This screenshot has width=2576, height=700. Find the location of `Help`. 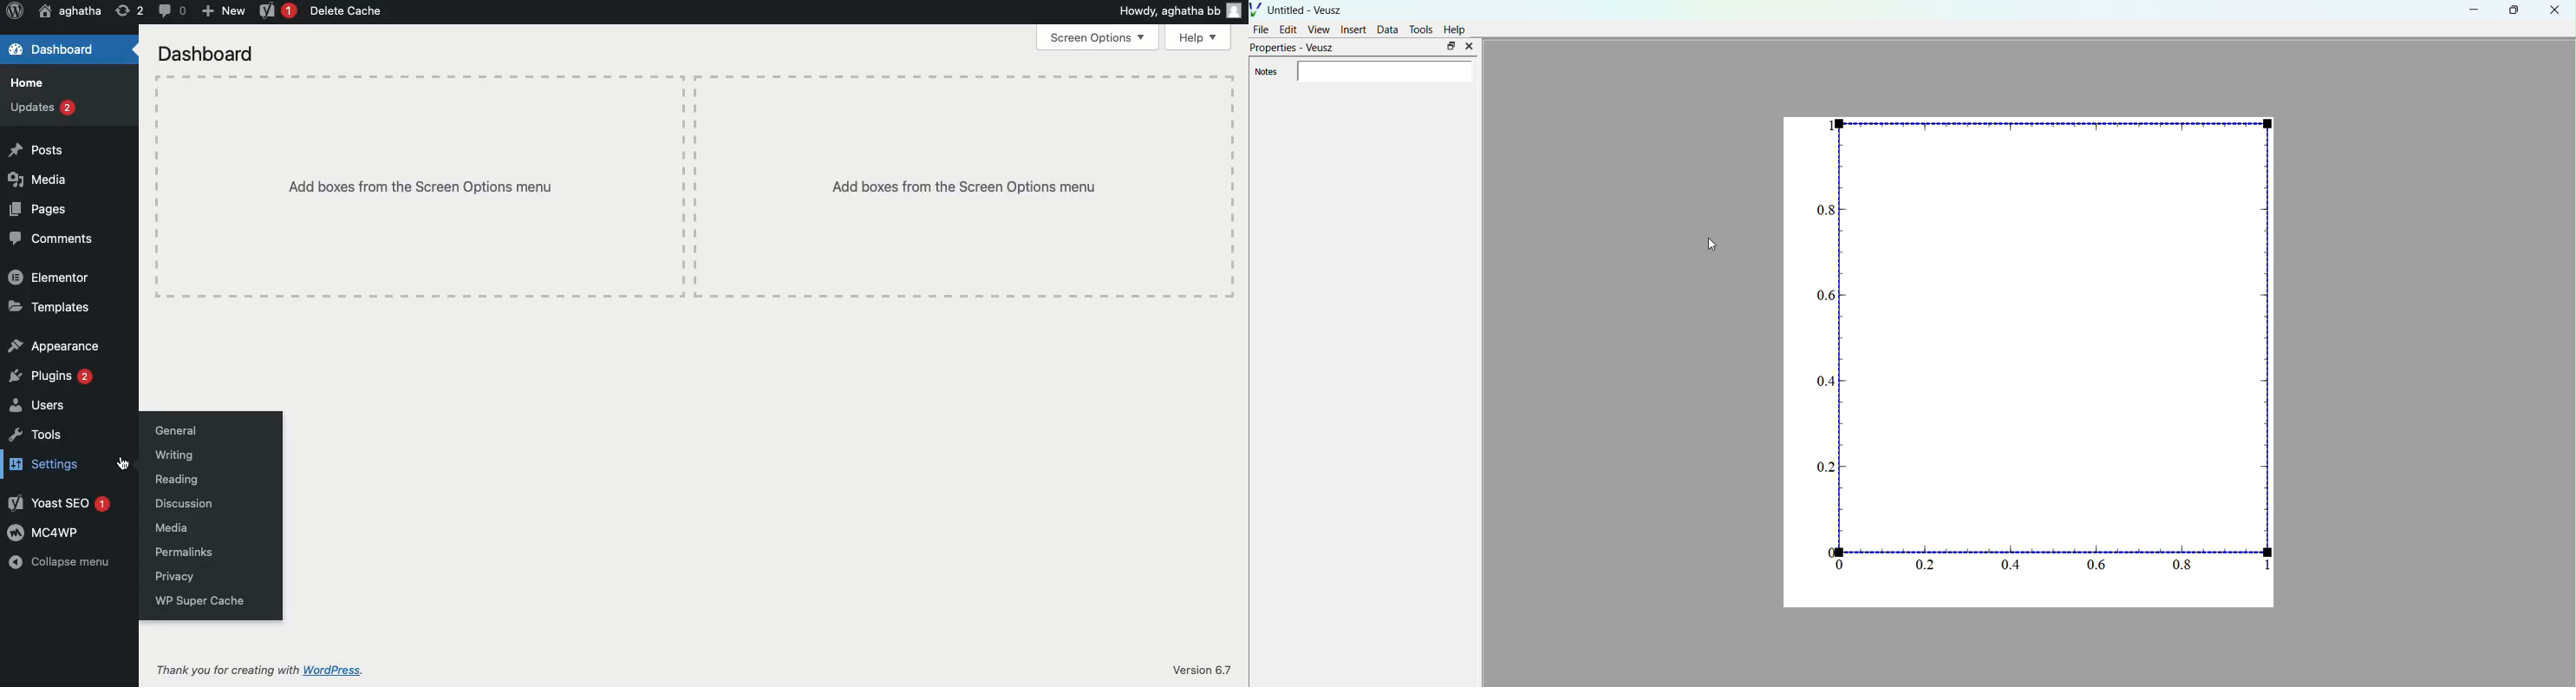

Help is located at coordinates (1199, 38).